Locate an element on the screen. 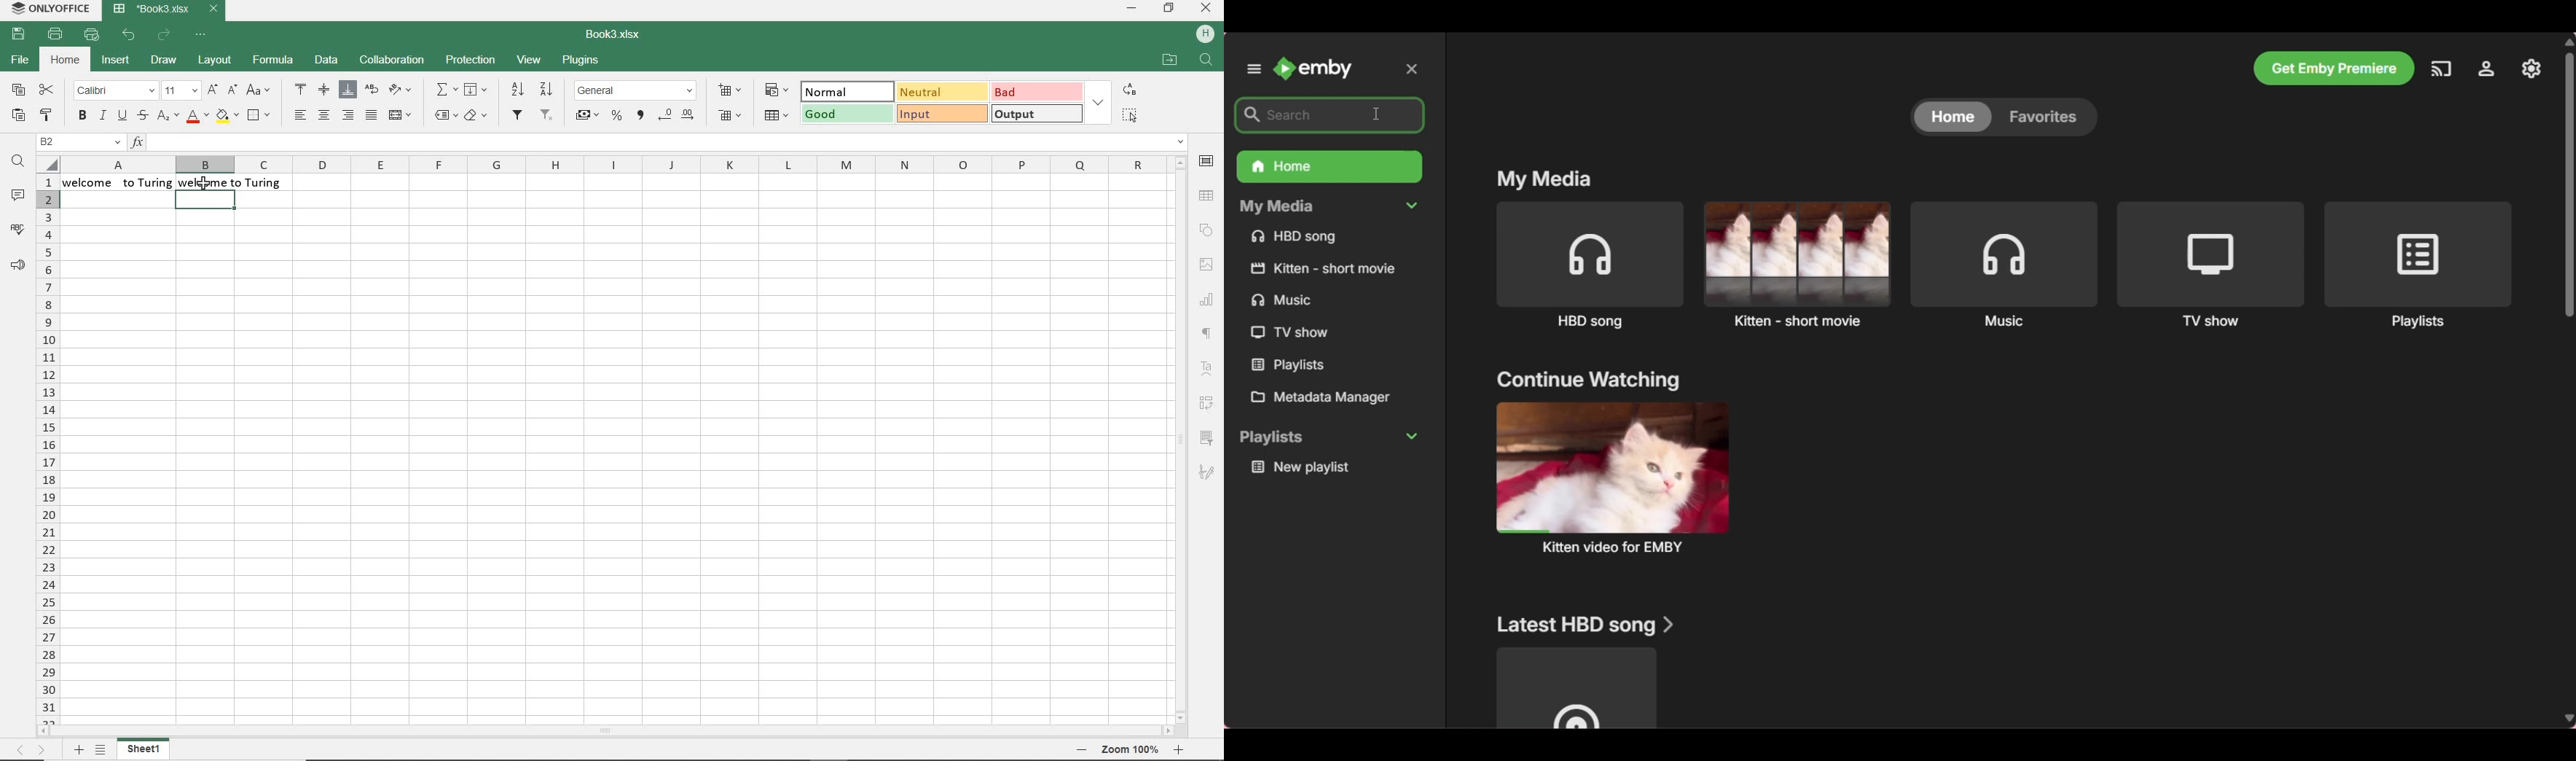  font color is located at coordinates (197, 116).